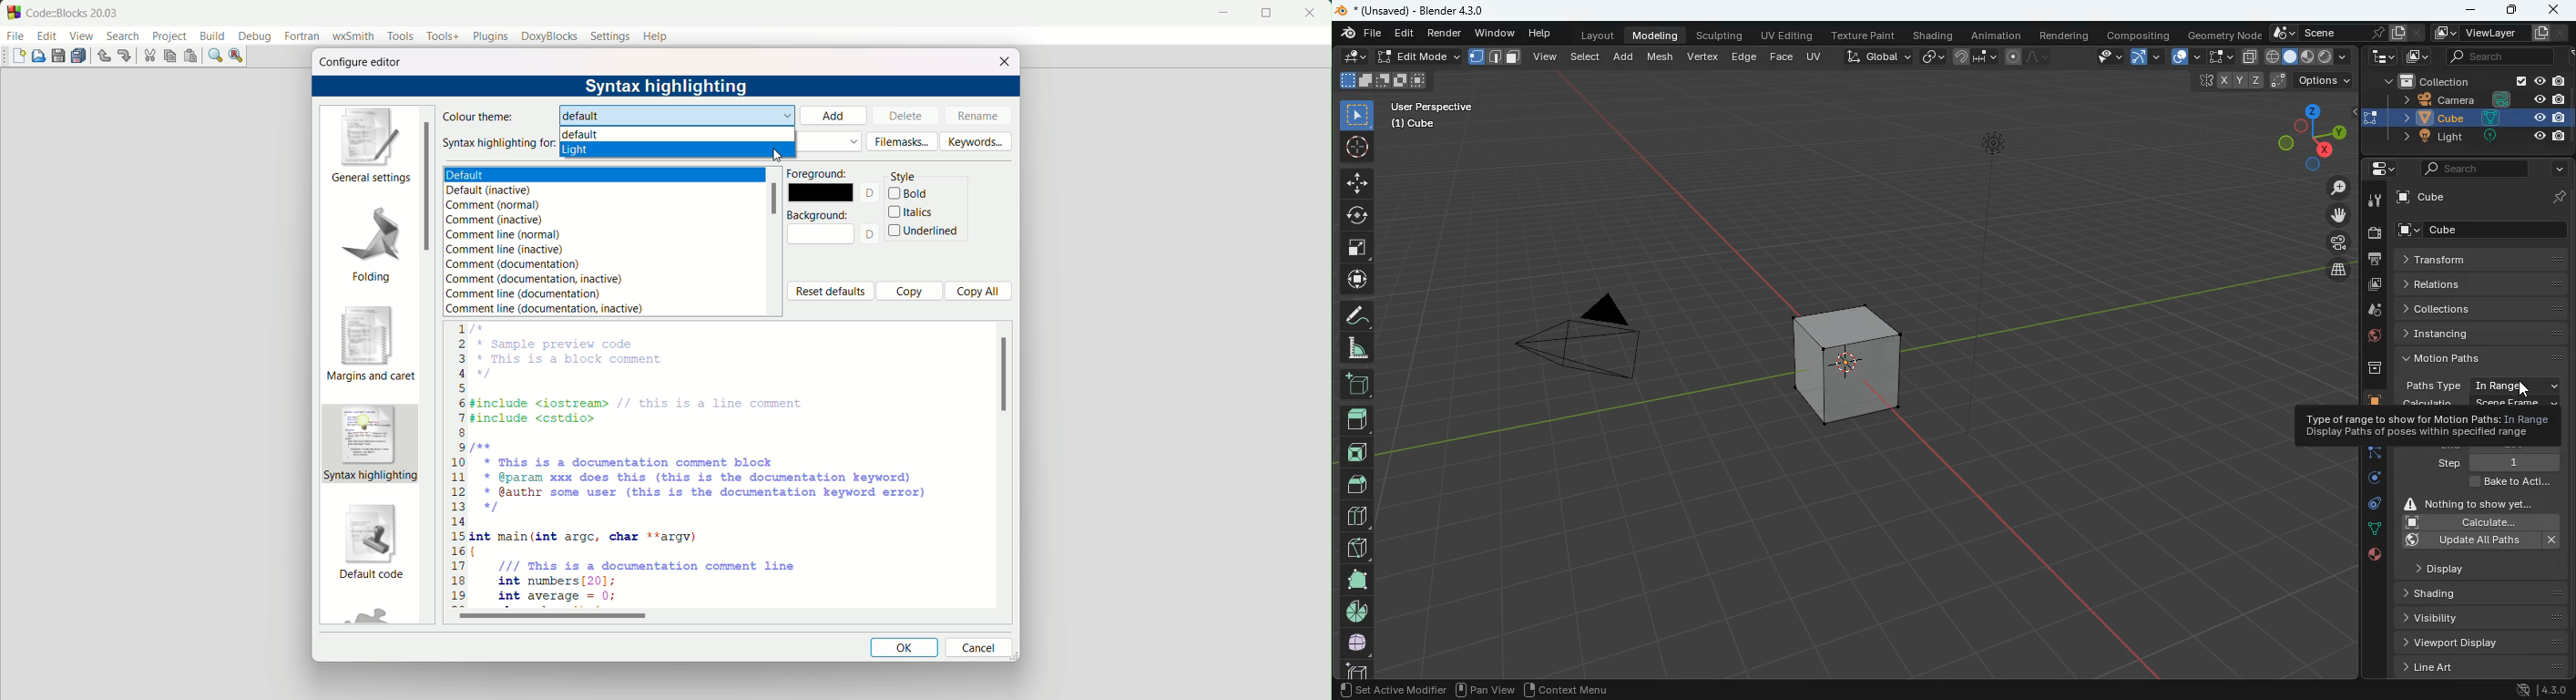 This screenshot has height=700, width=2576. What do you see at coordinates (1432, 104) in the screenshot?
I see `User Perspective` at bounding box center [1432, 104].